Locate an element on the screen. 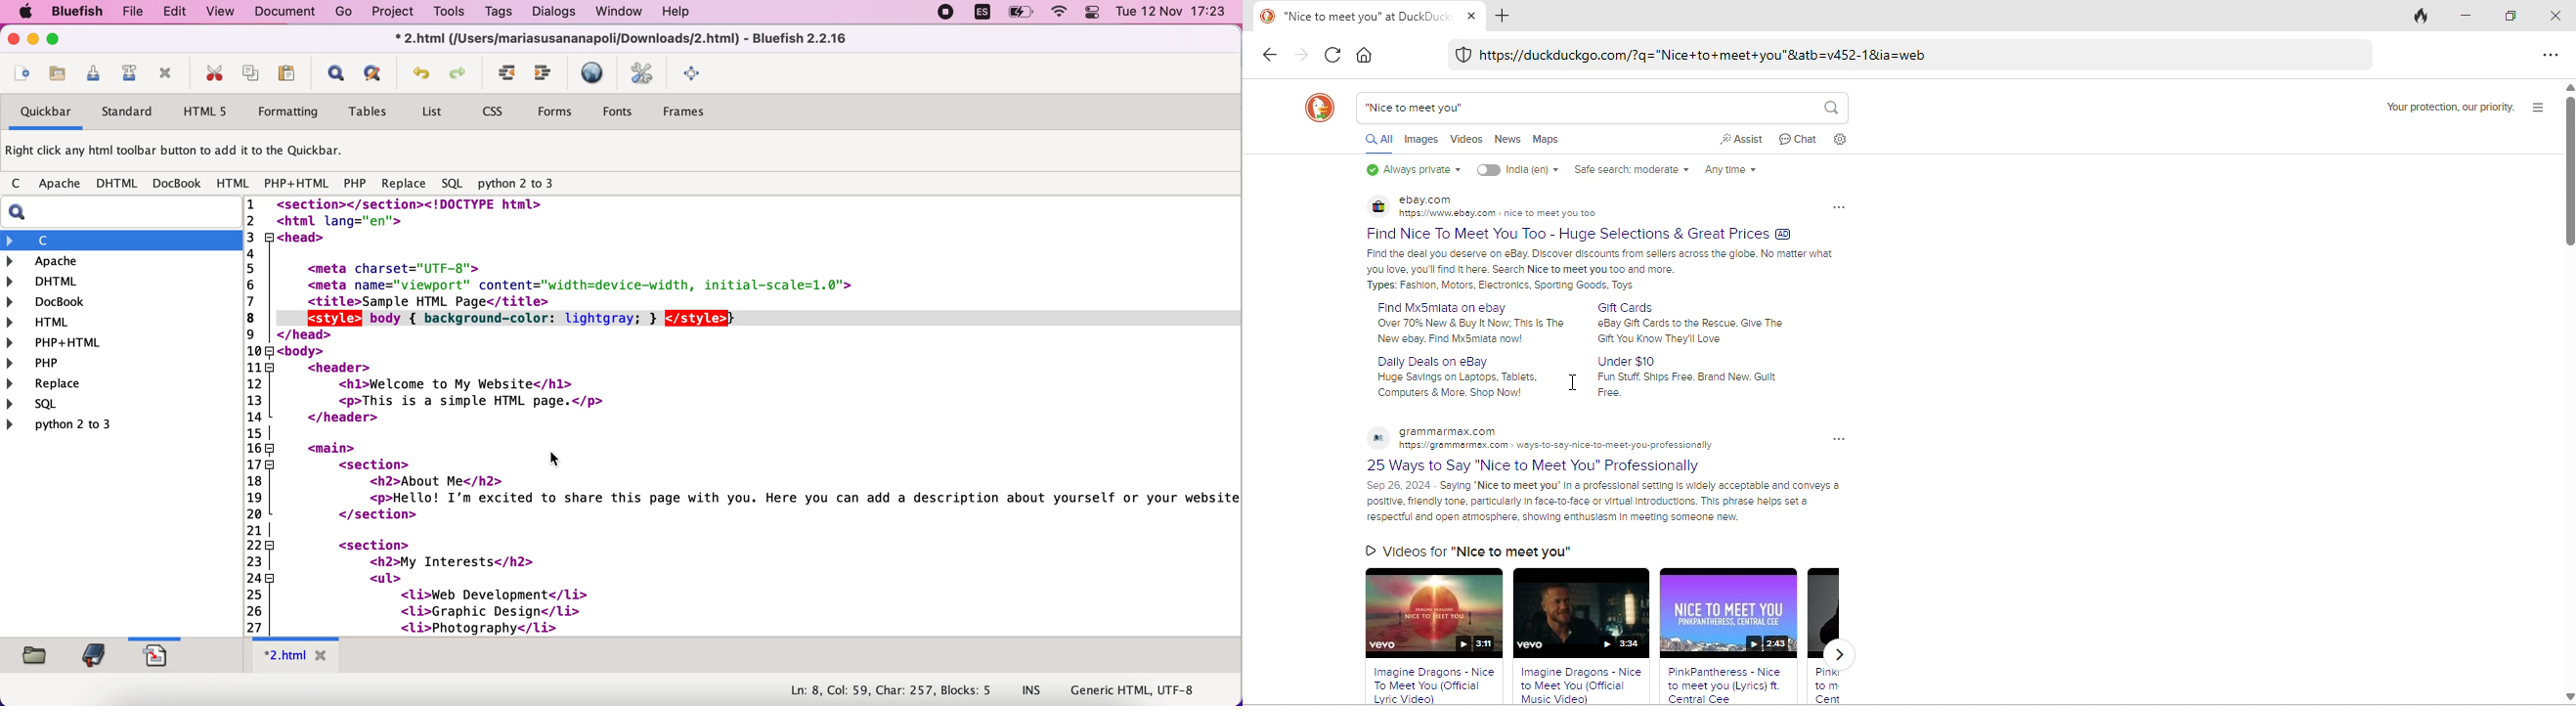 The image size is (2576, 728). Preview in browser is located at coordinates (596, 74).